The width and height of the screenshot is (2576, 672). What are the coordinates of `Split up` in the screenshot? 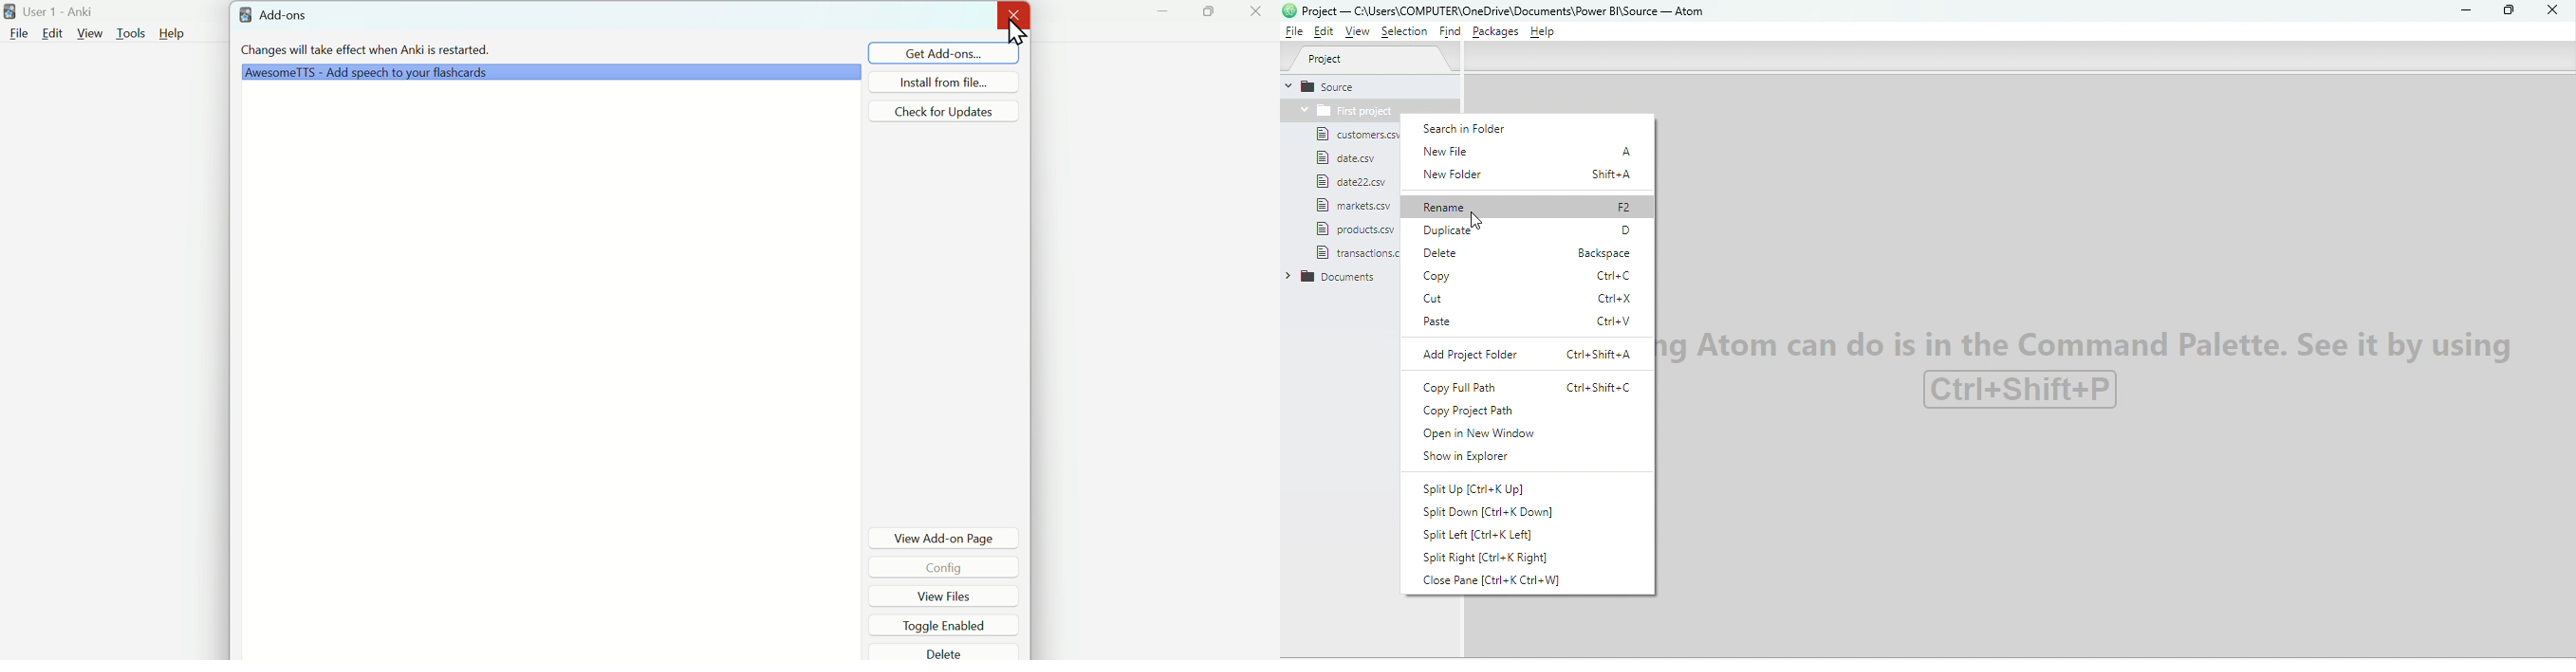 It's located at (1481, 487).